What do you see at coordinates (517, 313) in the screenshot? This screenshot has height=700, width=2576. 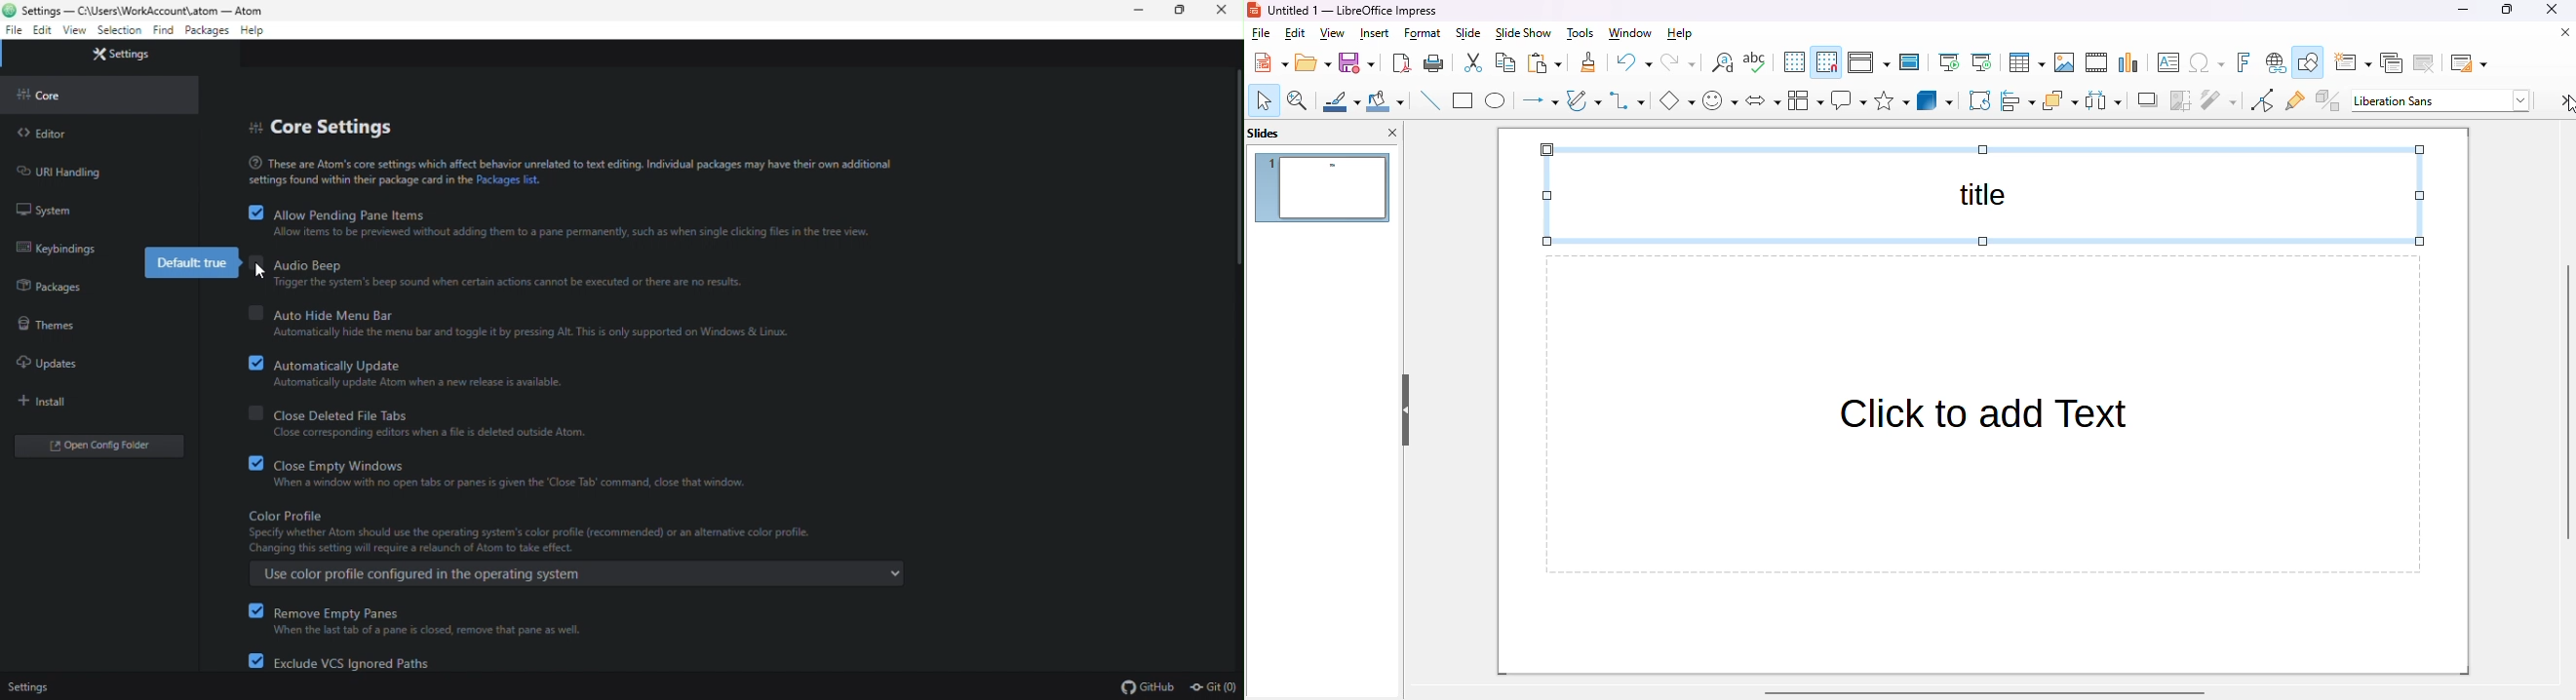 I see `auto hide menu bar` at bounding box center [517, 313].